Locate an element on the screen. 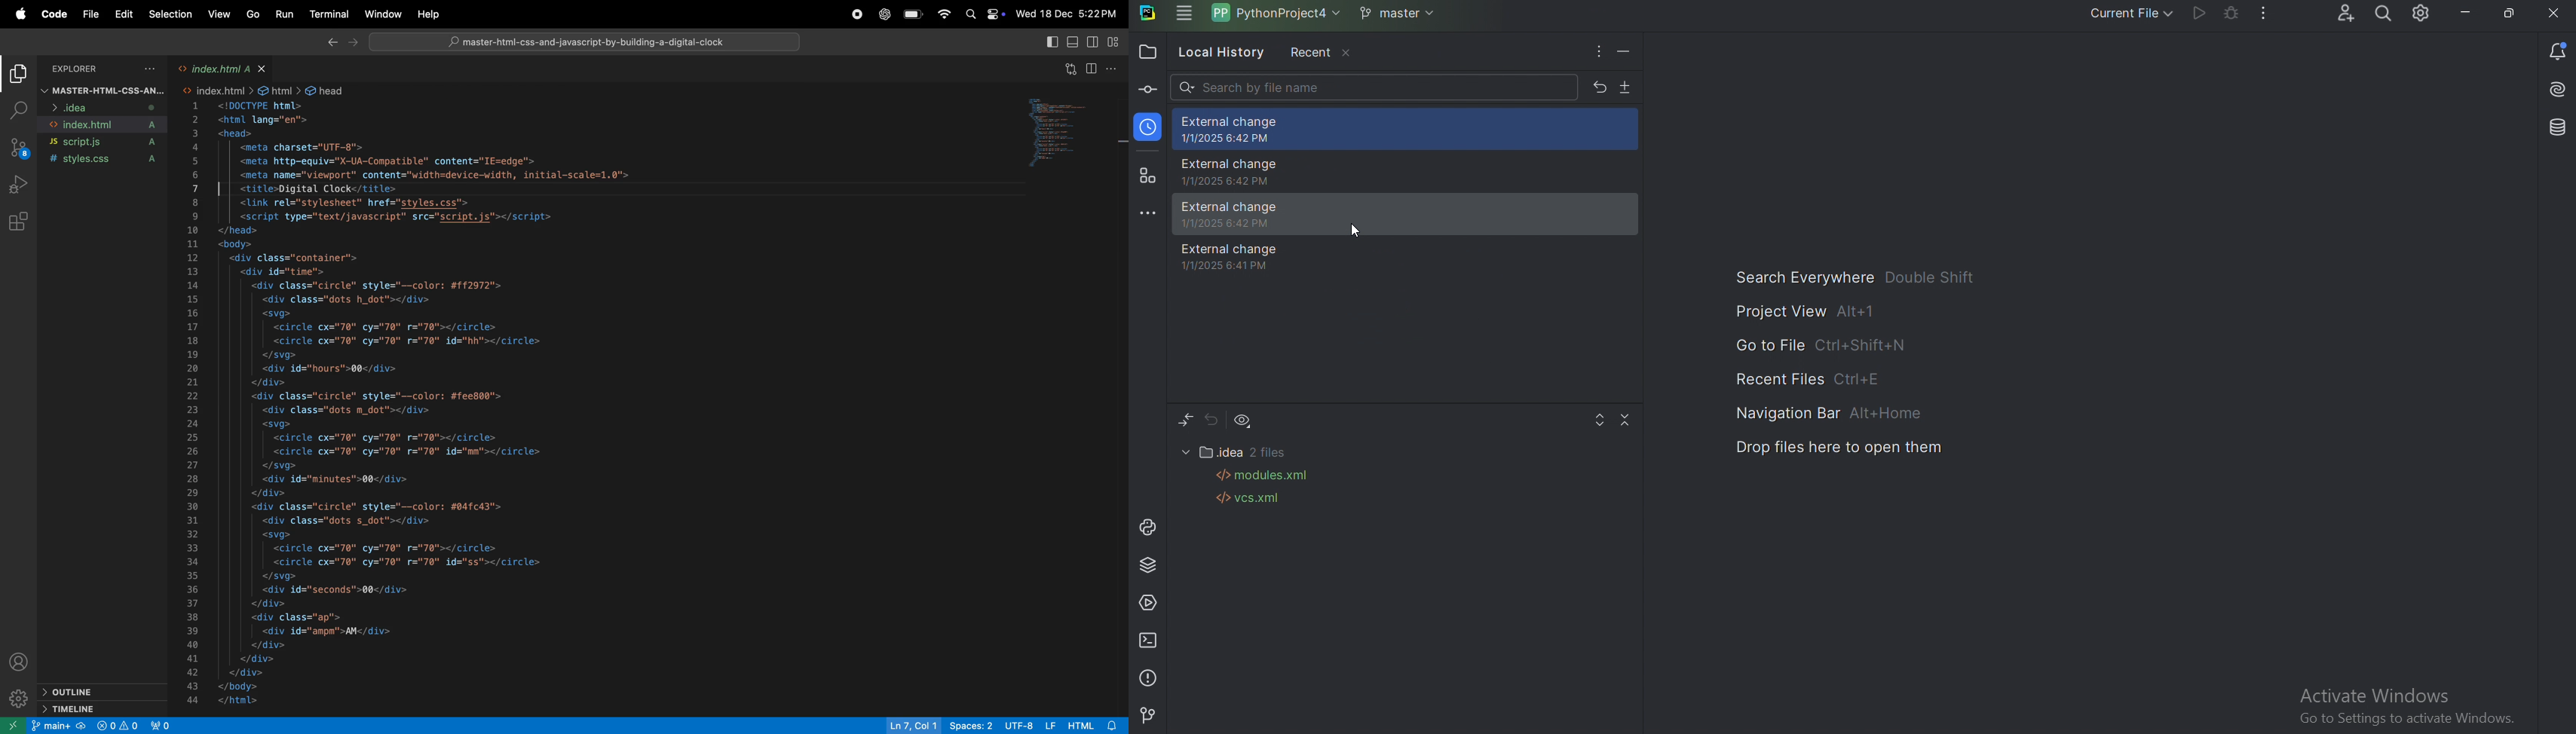  index.html is located at coordinates (104, 125).